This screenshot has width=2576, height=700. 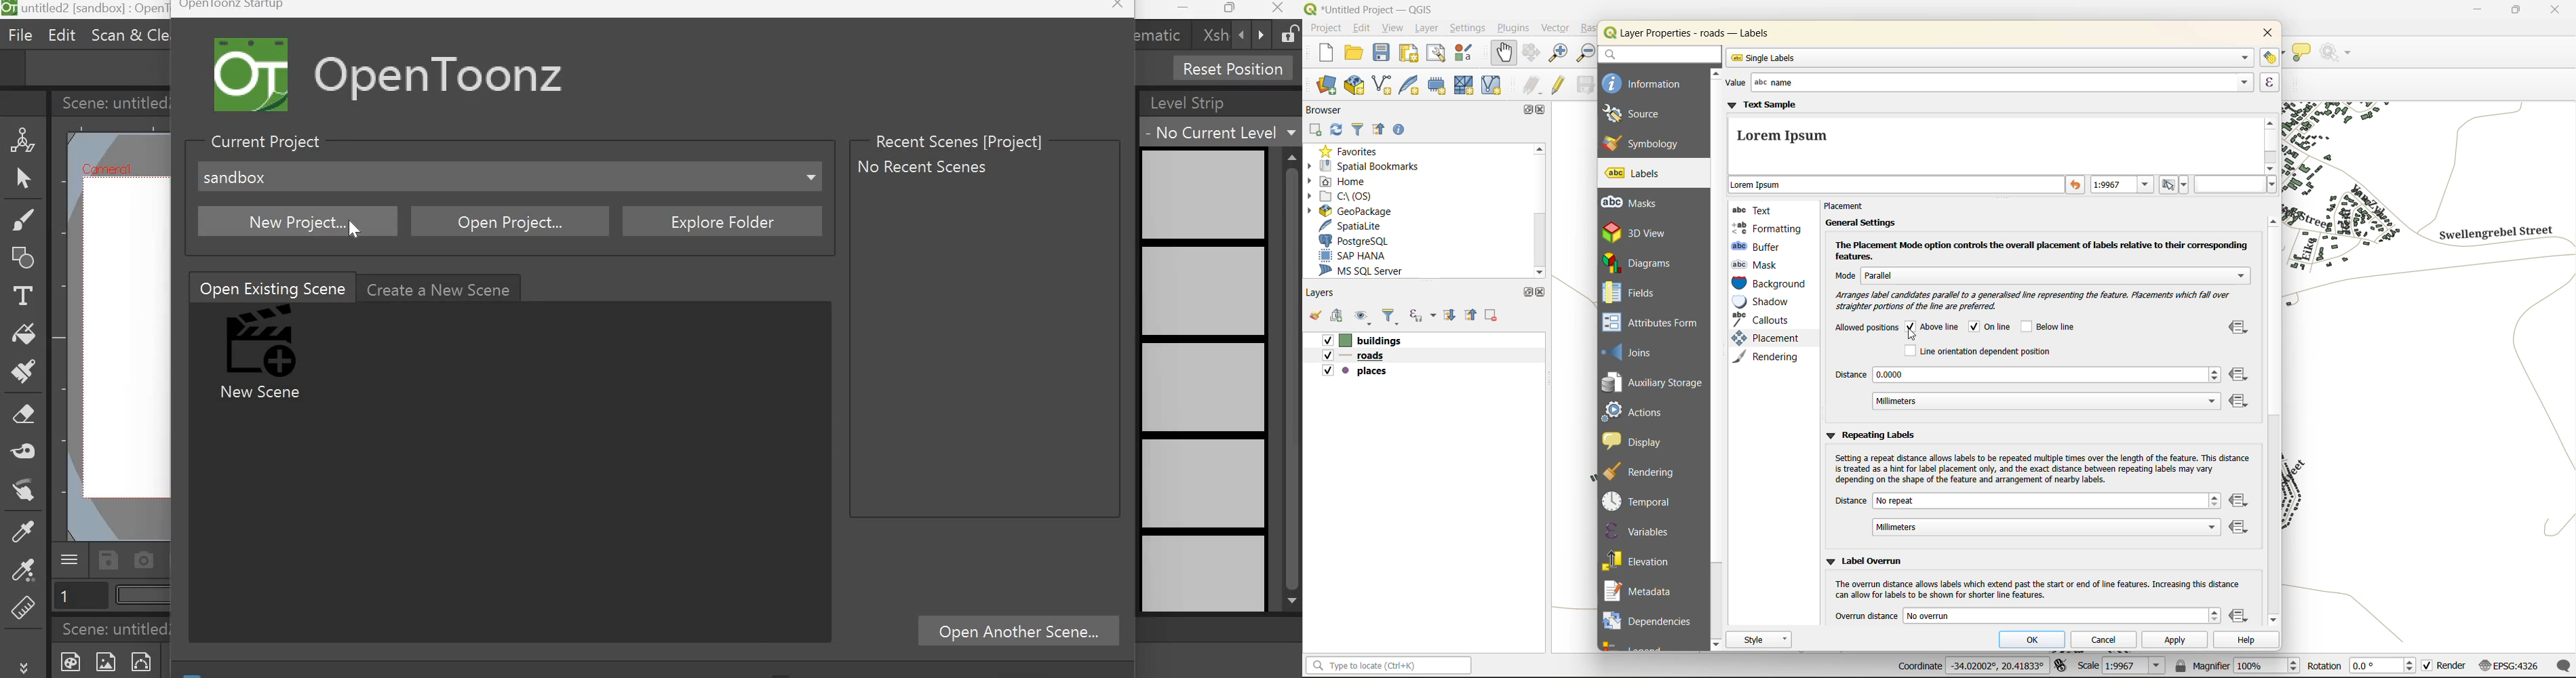 I want to click on value, so click(x=1986, y=83).